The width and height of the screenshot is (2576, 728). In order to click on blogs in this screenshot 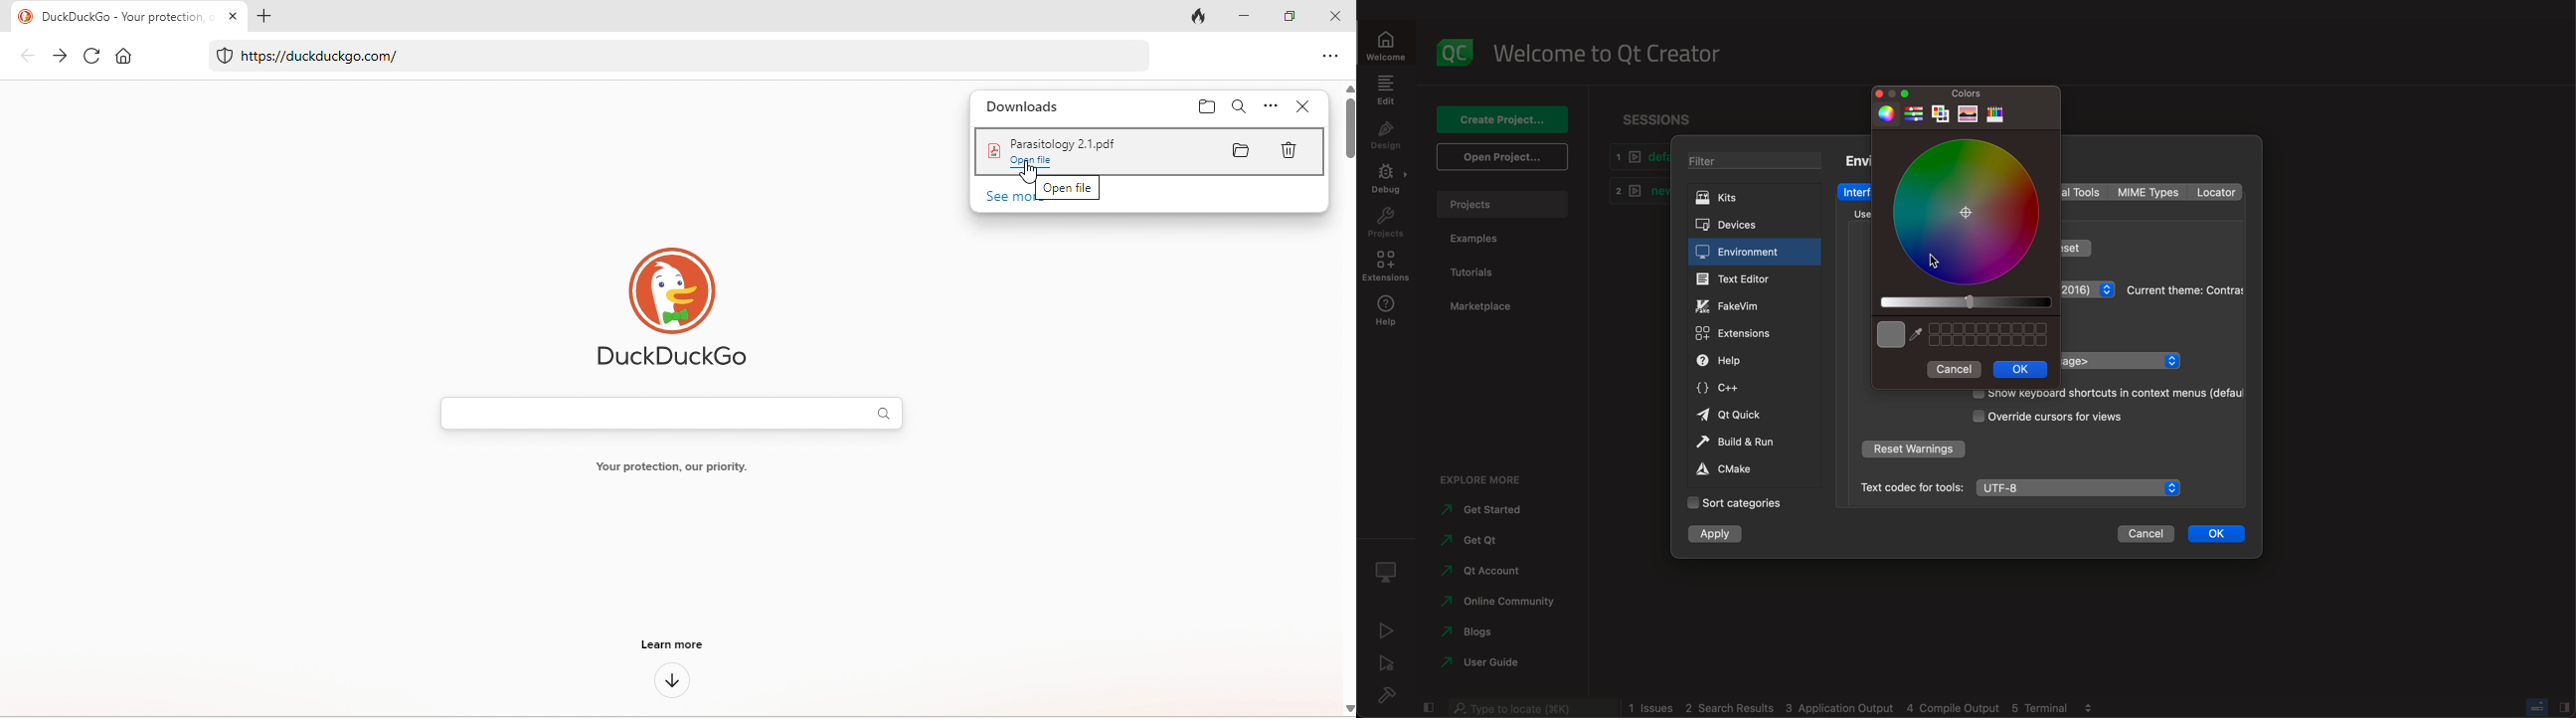, I will do `click(1471, 630)`.